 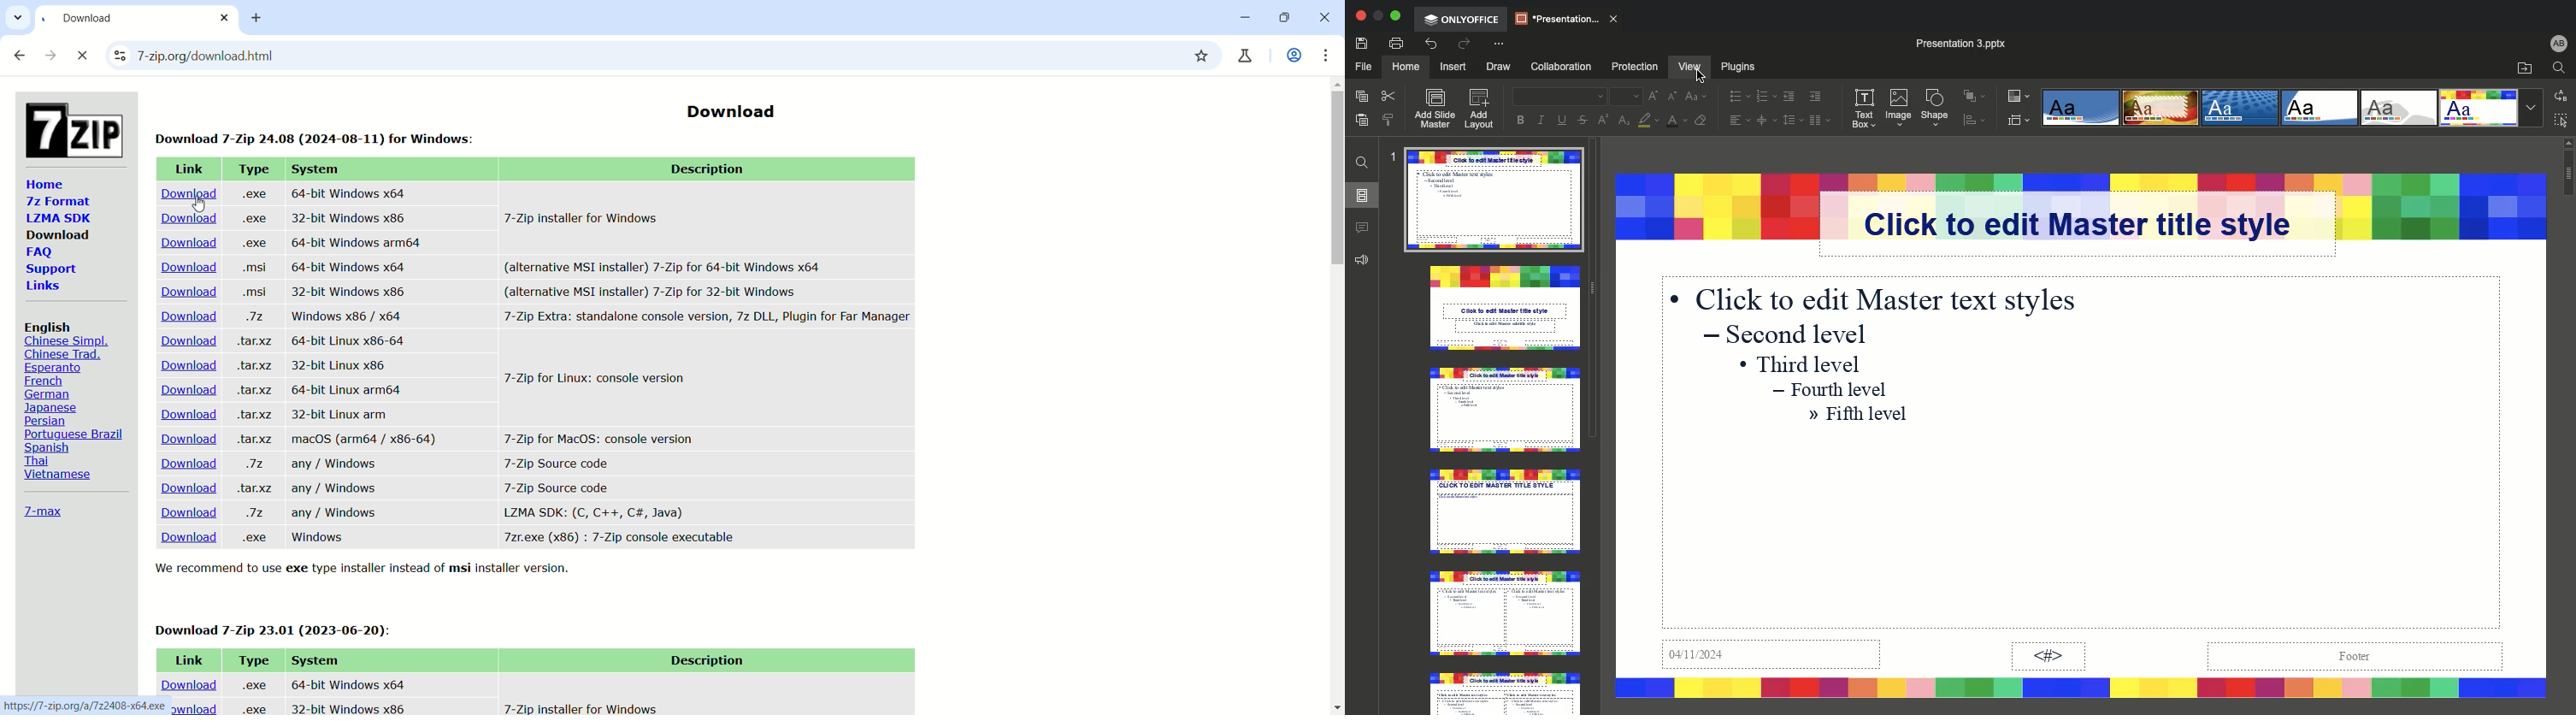 I want to click on Type, so click(x=252, y=169).